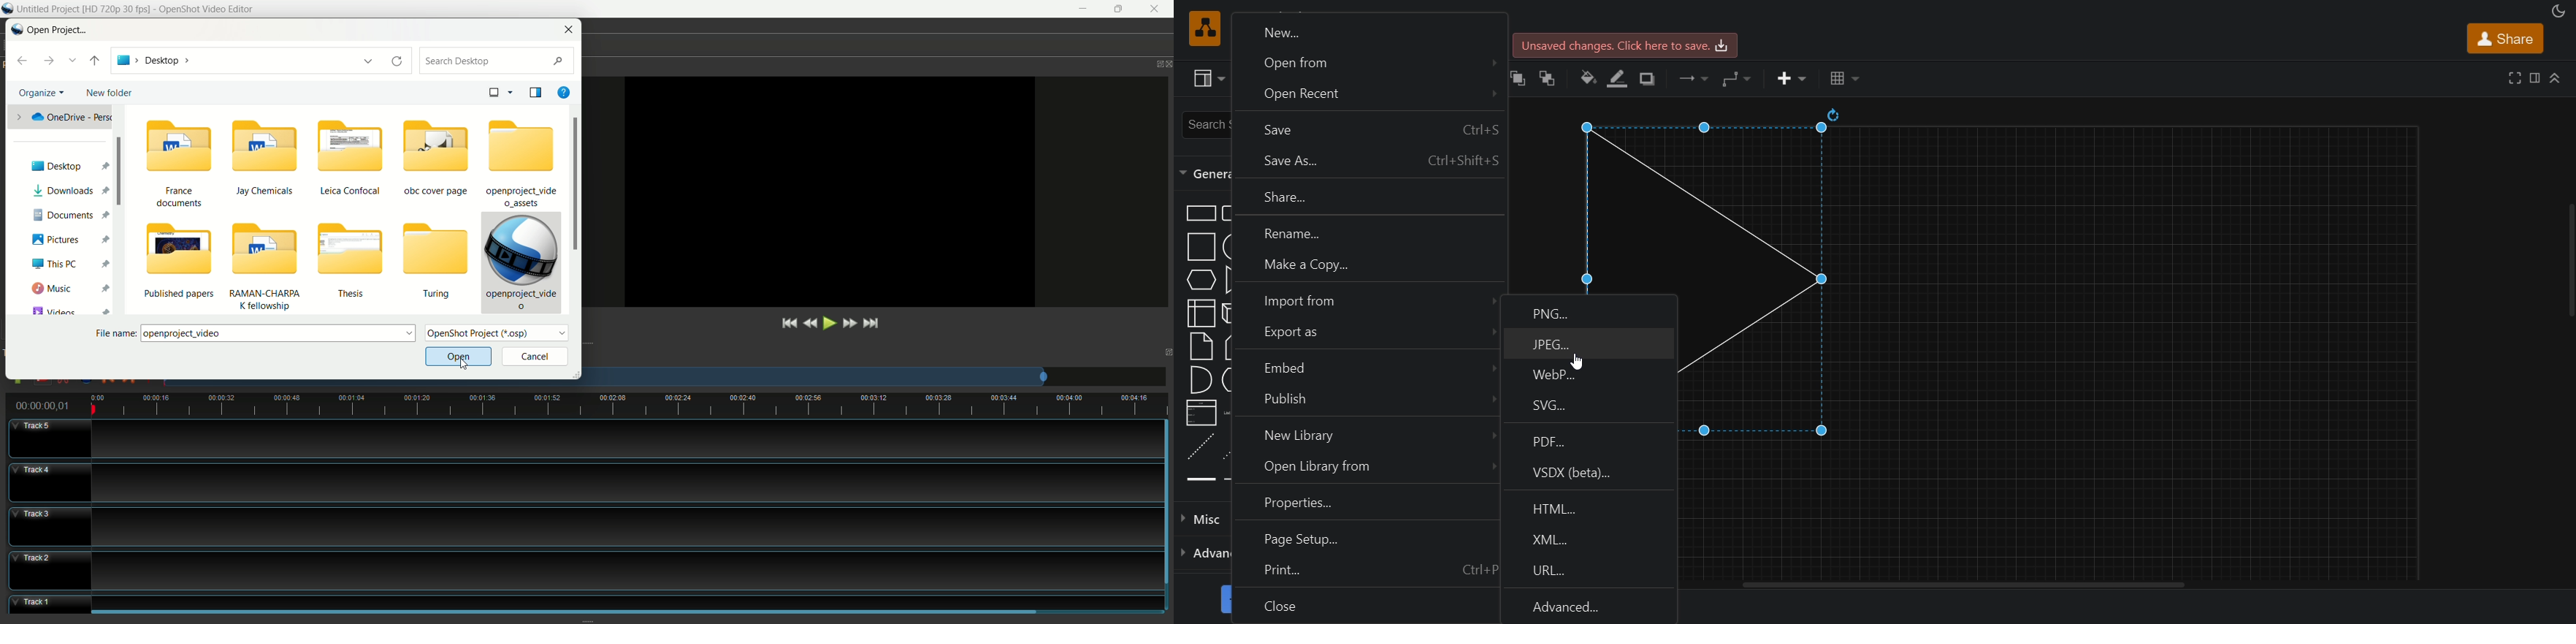 The width and height of the screenshot is (2576, 644). I want to click on waypoints, so click(1735, 78).